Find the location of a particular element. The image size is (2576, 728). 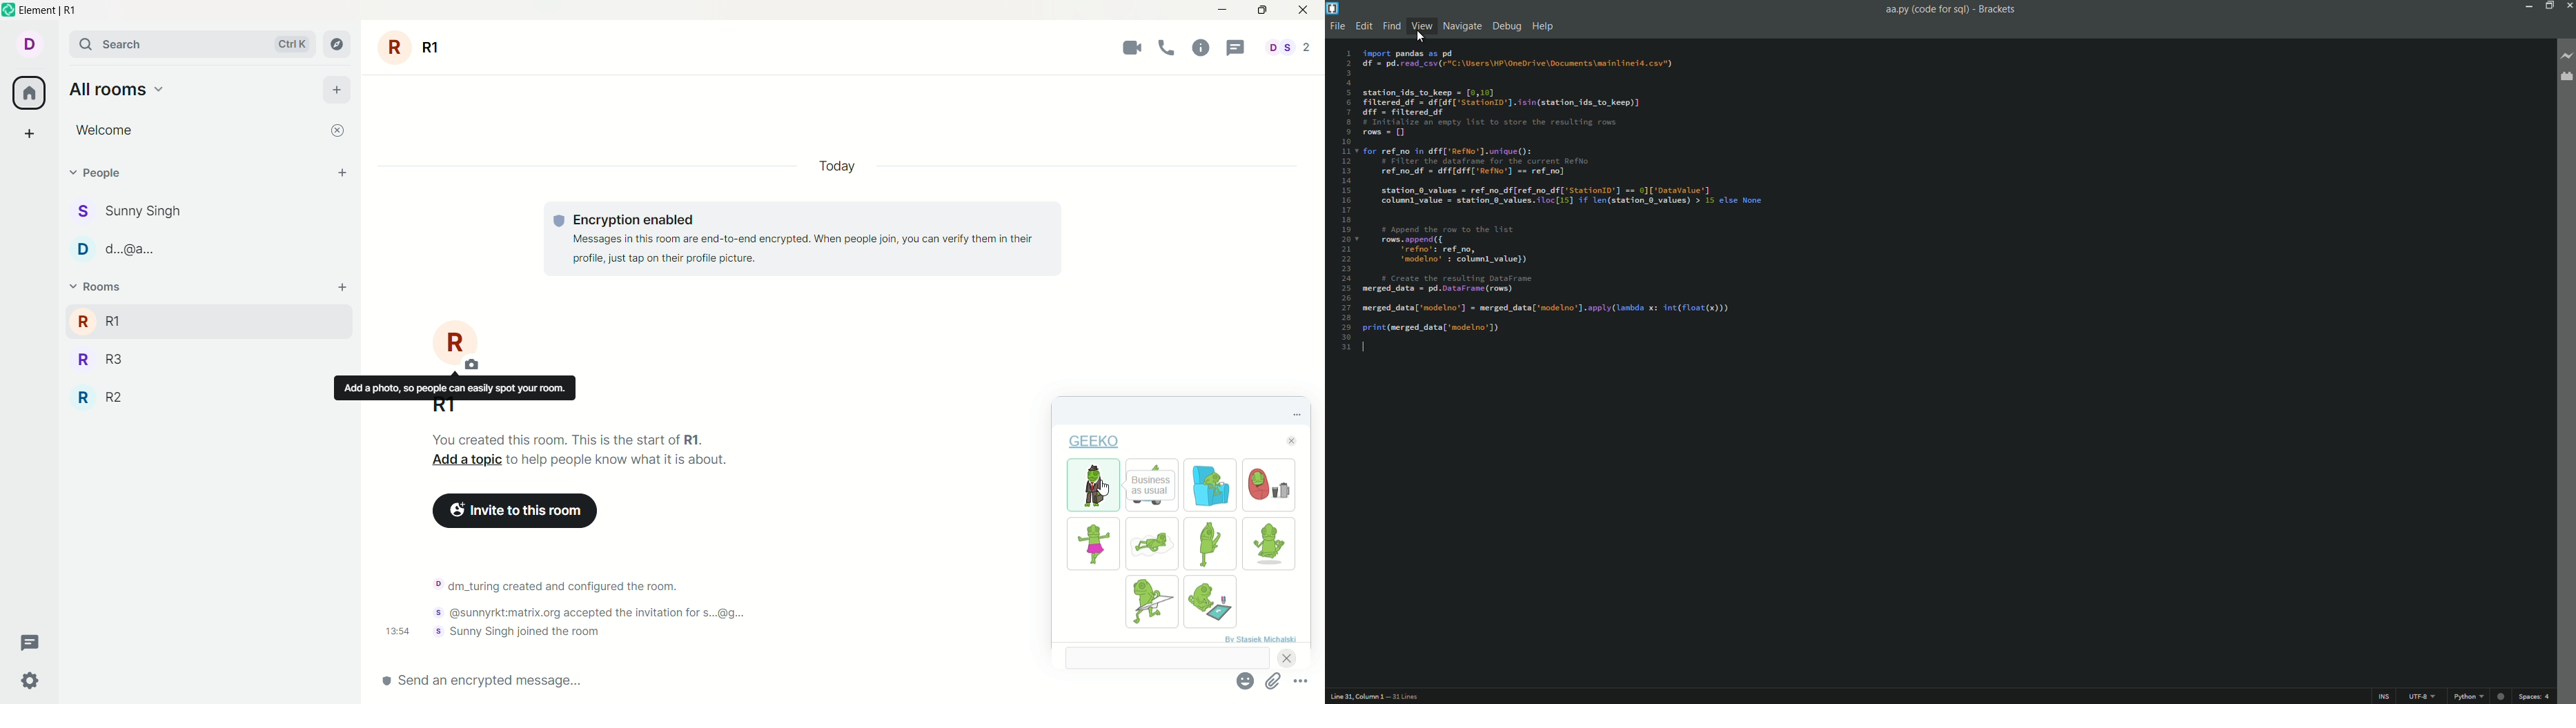

explore rooms is located at coordinates (337, 44).